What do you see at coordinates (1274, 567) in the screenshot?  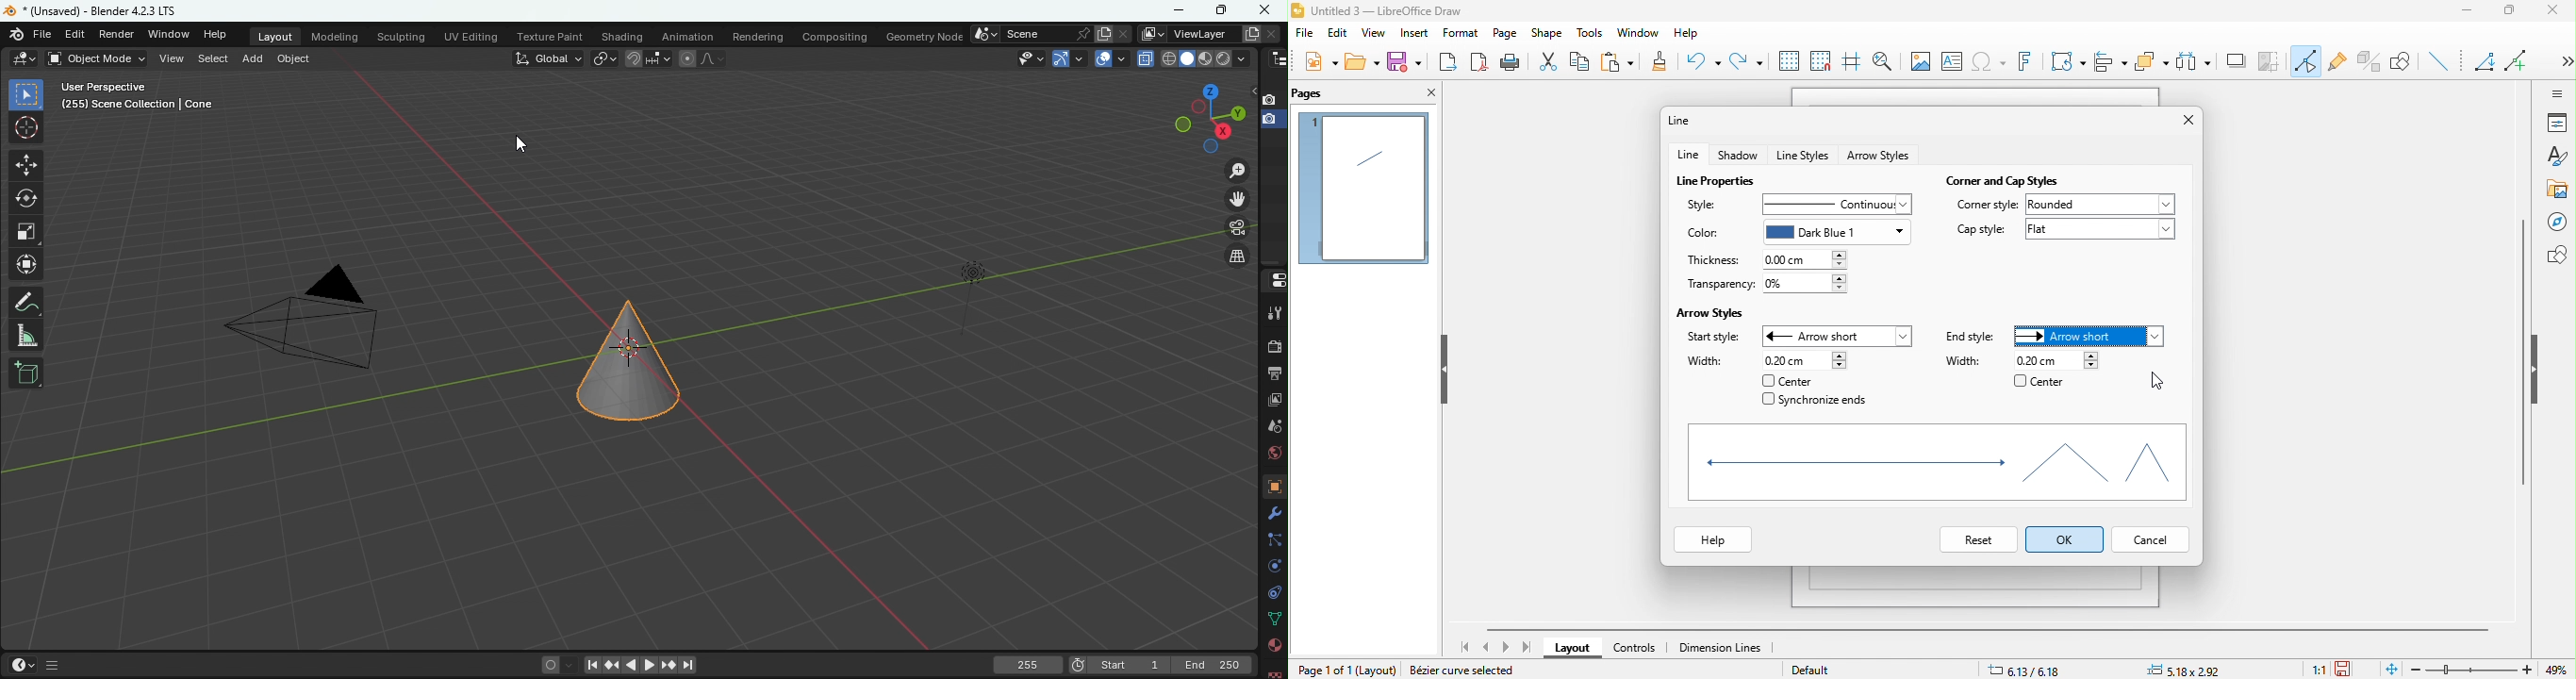 I see `Physics` at bounding box center [1274, 567].